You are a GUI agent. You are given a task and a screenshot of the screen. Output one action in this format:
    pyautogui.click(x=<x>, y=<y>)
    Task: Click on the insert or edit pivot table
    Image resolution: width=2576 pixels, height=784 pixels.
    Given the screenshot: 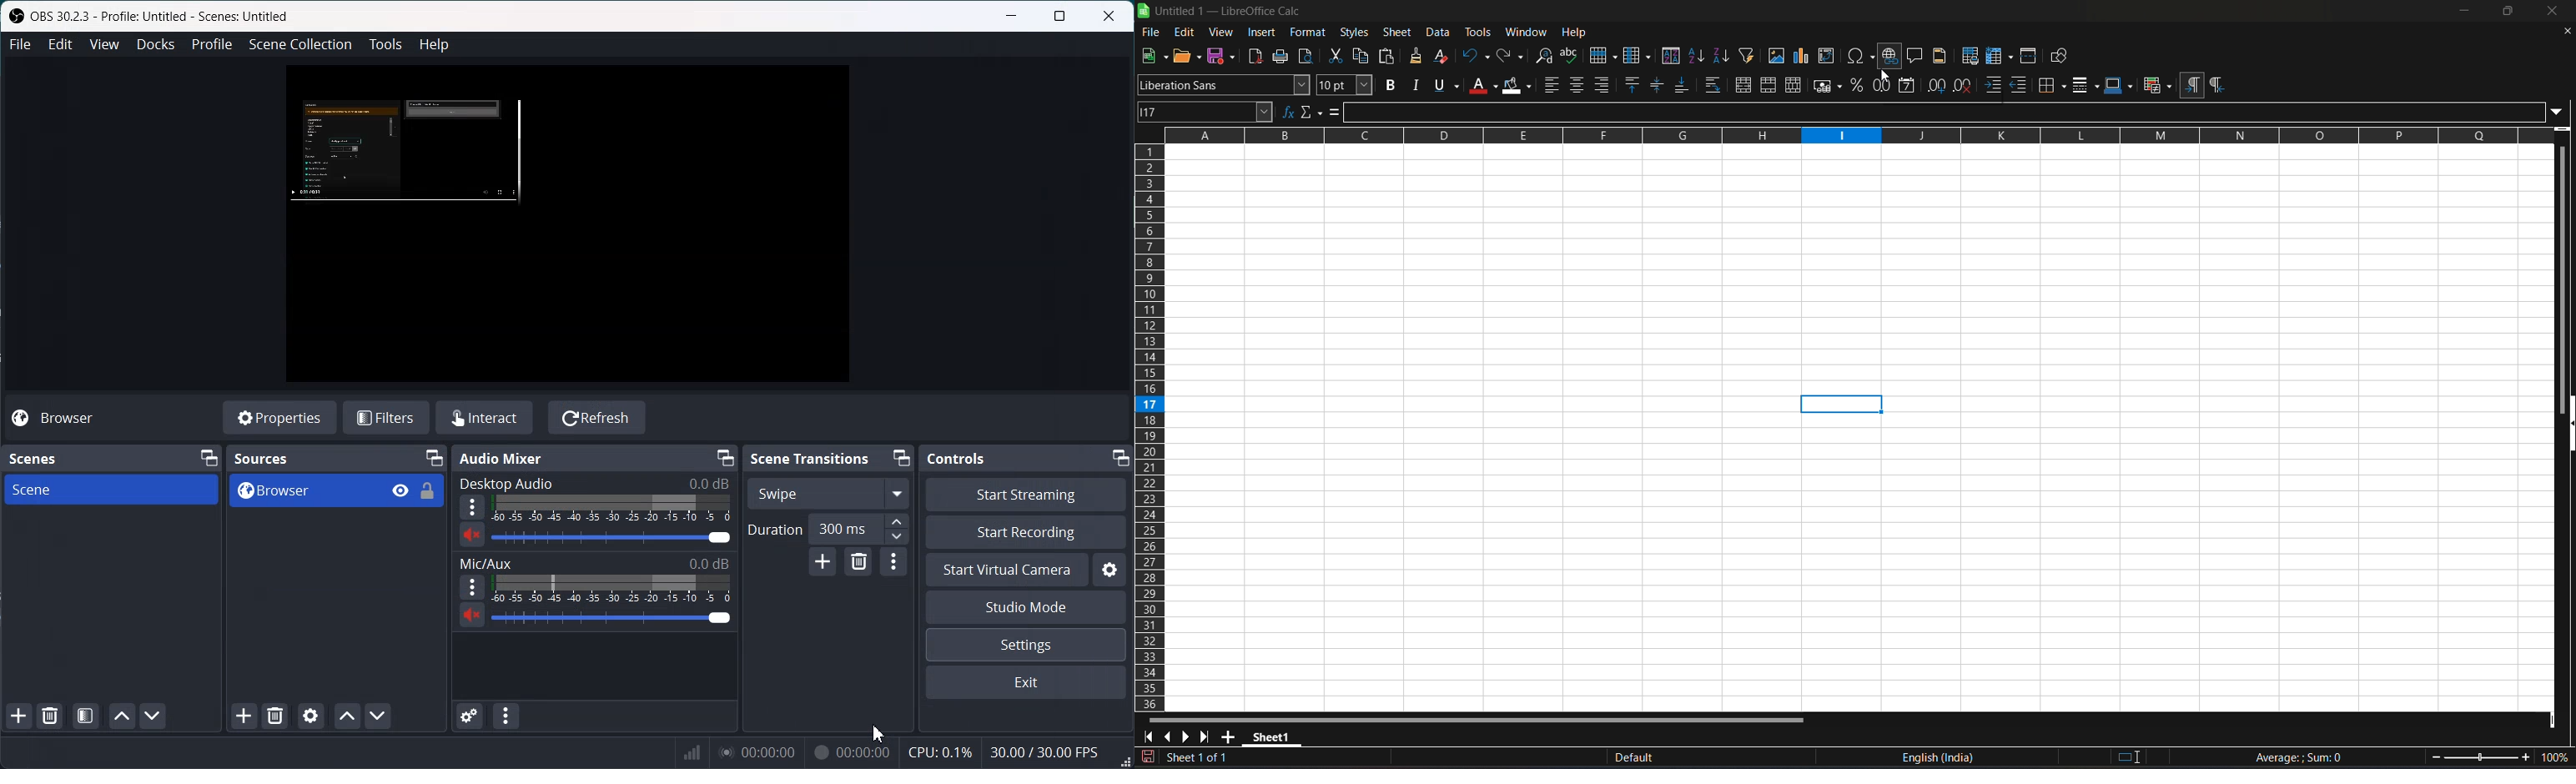 What is the action you would take?
    pyautogui.click(x=1829, y=56)
    